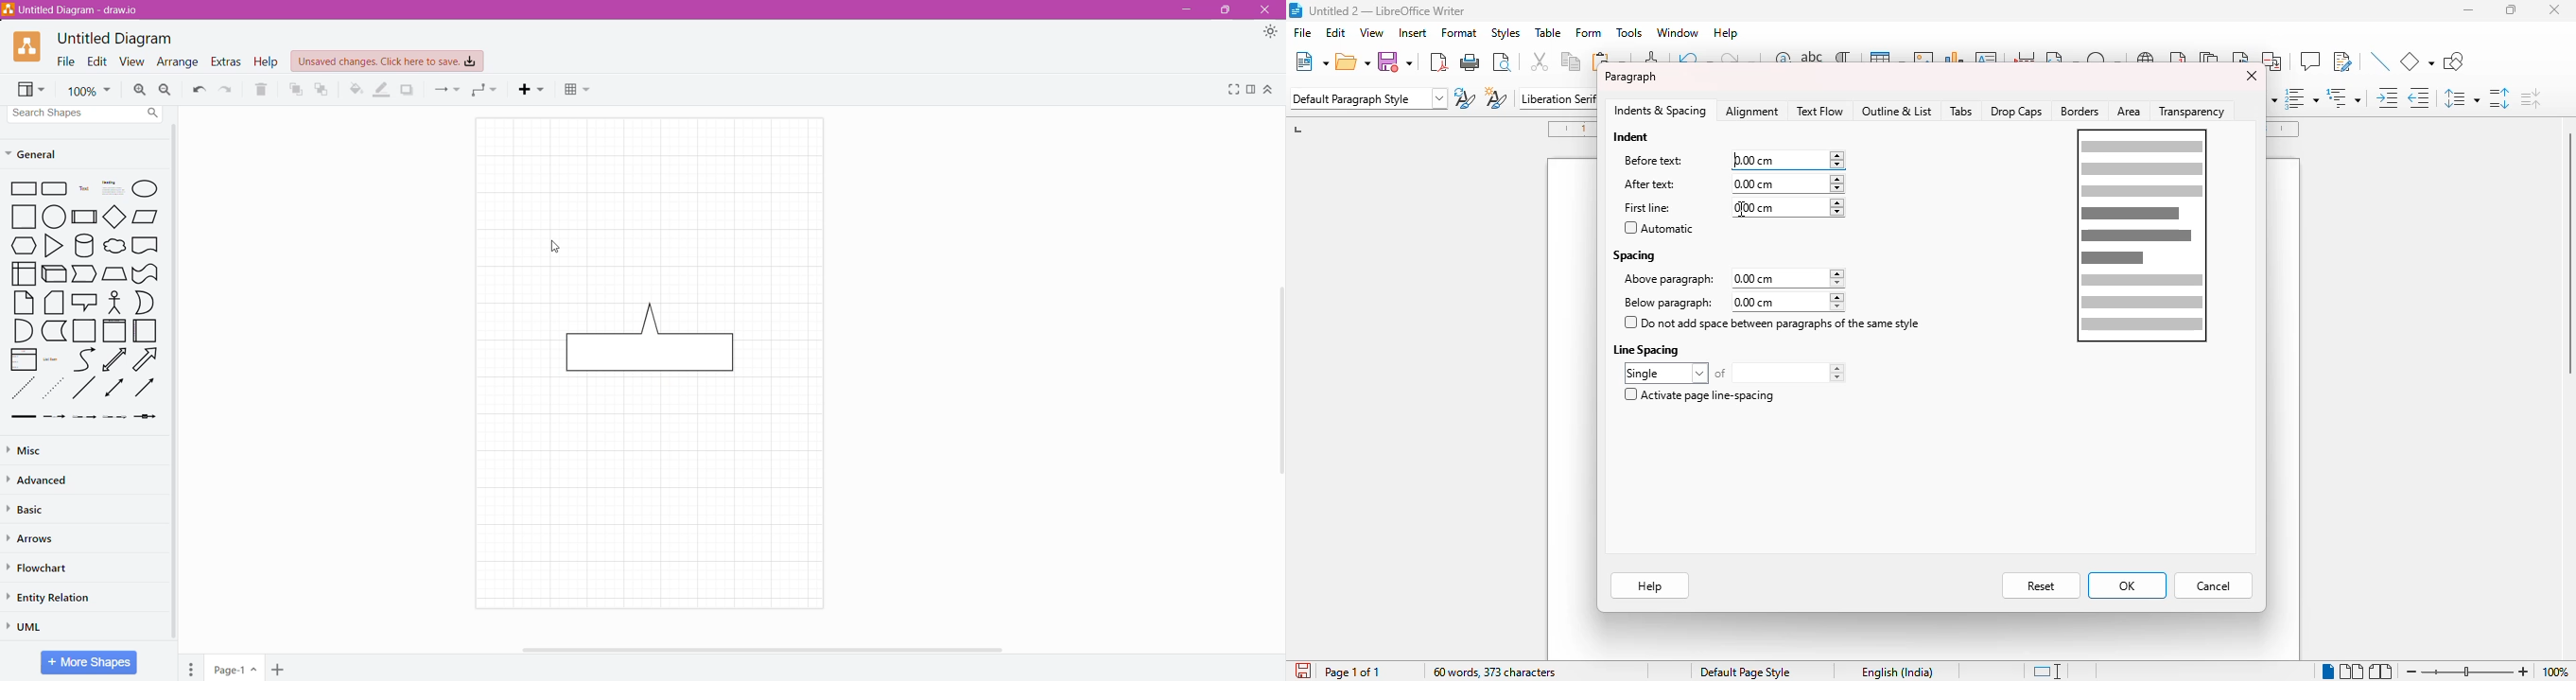 This screenshot has width=2576, height=700. What do you see at coordinates (1648, 349) in the screenshot?
I see `line spacing` at bounding box center [1648, 349].